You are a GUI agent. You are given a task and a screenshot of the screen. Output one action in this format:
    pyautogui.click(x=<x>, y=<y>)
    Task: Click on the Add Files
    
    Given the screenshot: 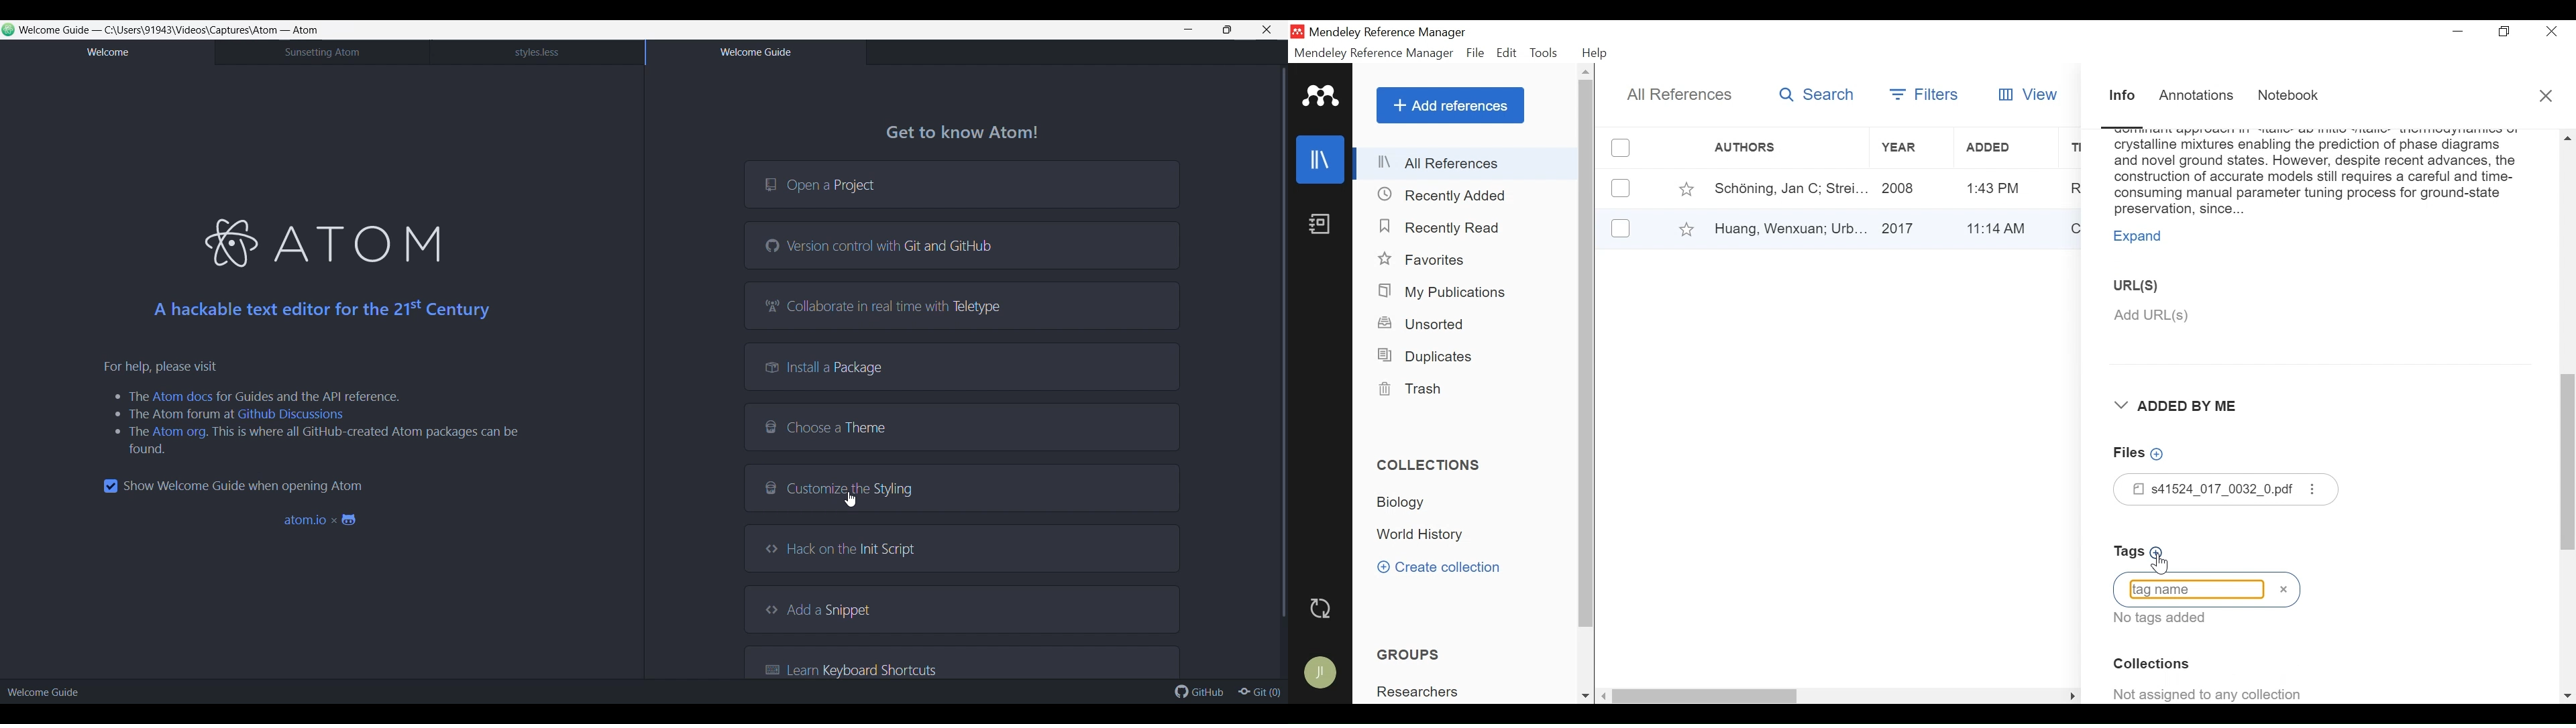 What is the action you would take?
    pyautogui.click(x=2141, y=453)
    